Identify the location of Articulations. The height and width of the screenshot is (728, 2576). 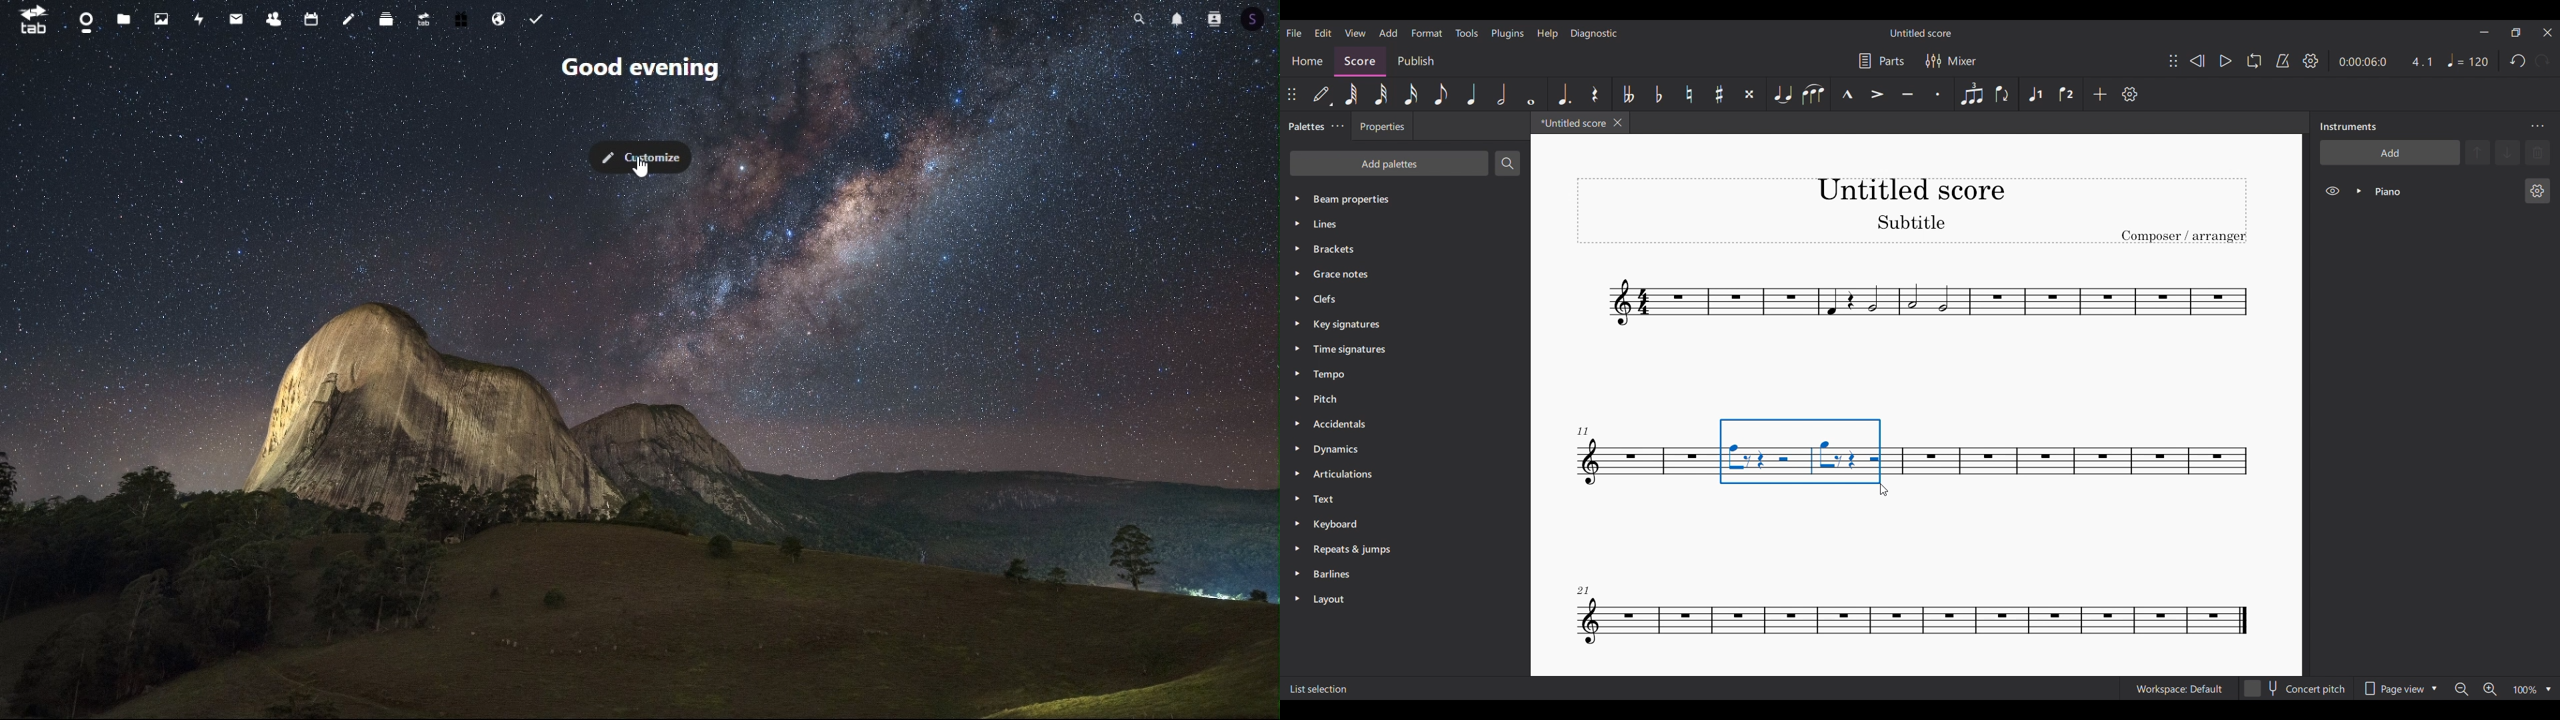
(1391, 474).